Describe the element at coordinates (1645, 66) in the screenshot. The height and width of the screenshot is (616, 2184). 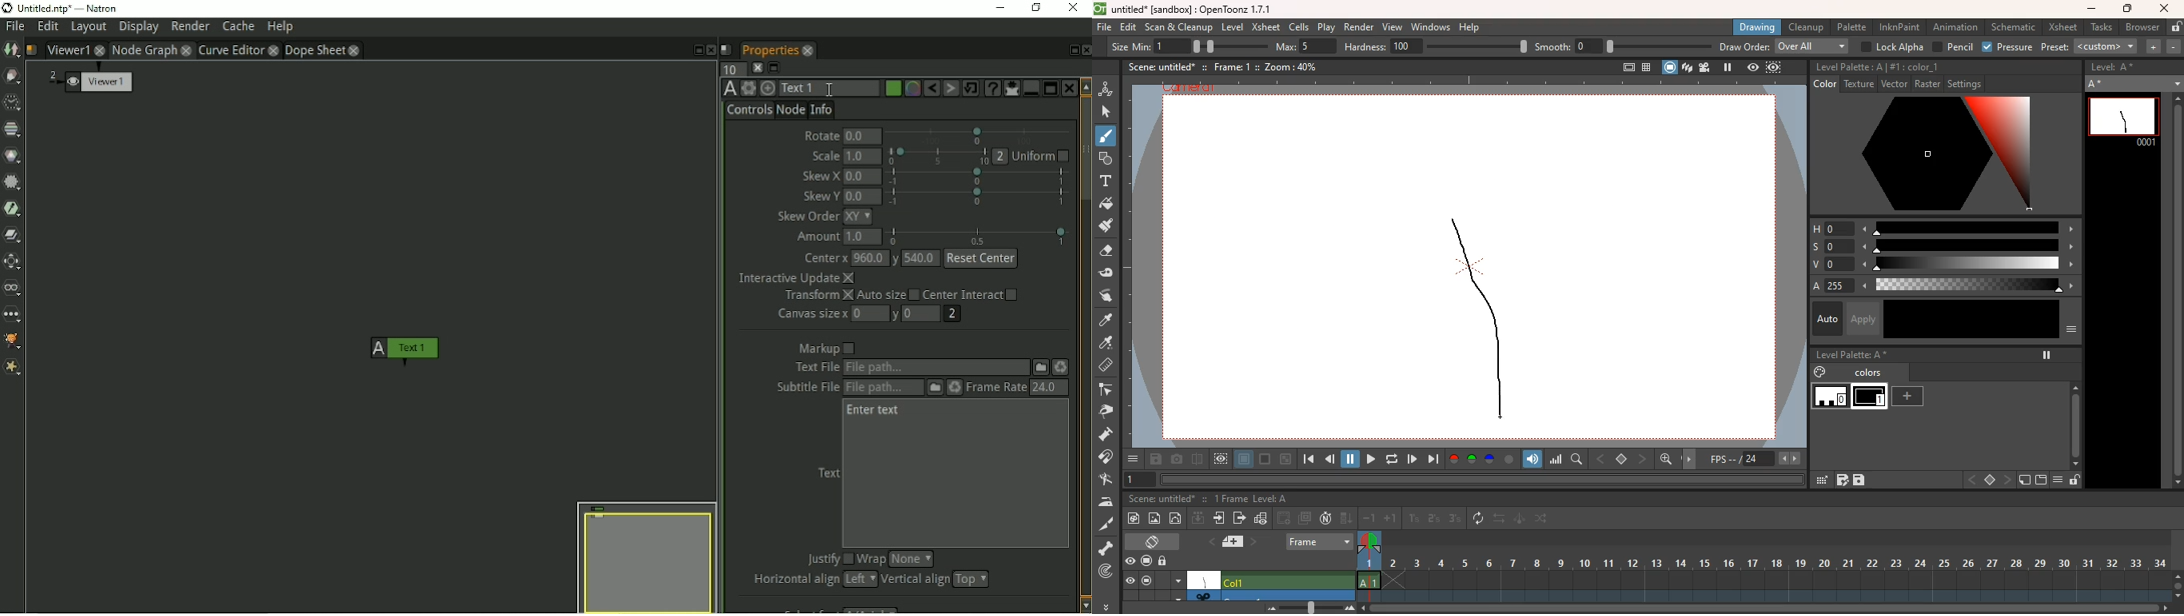
I see `table` at that location.